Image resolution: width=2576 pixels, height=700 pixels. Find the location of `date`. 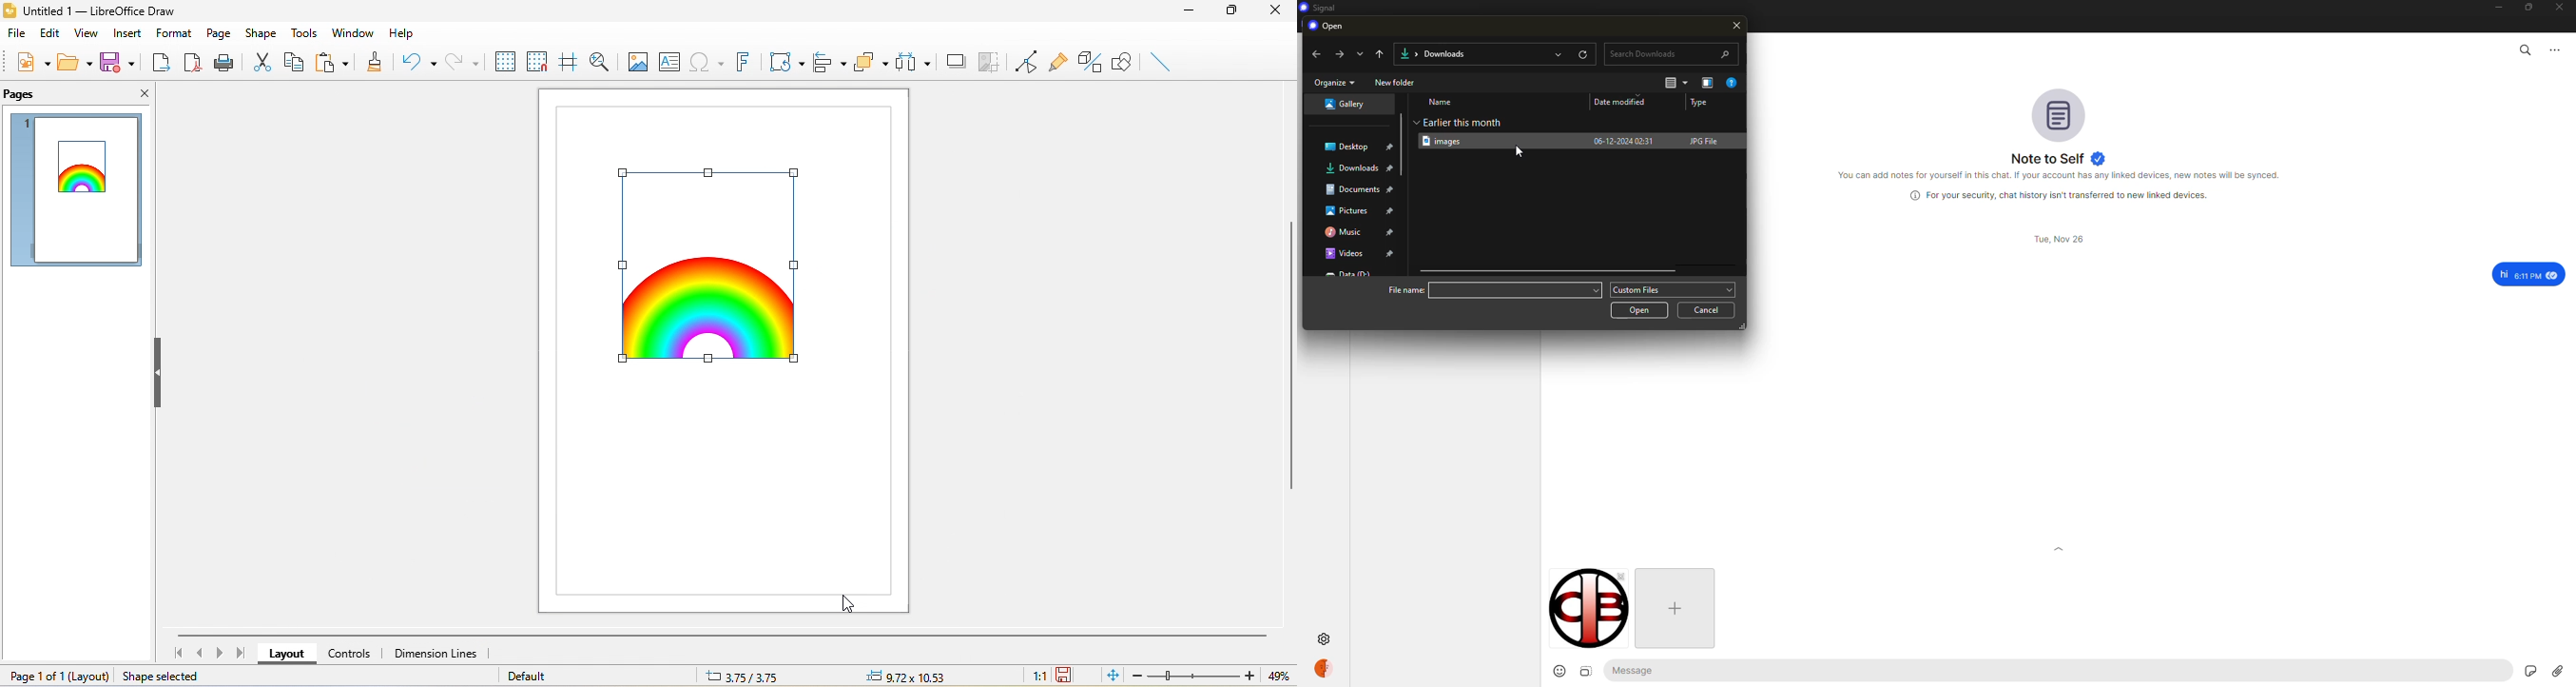

date is located at coordinates (1626, 101).